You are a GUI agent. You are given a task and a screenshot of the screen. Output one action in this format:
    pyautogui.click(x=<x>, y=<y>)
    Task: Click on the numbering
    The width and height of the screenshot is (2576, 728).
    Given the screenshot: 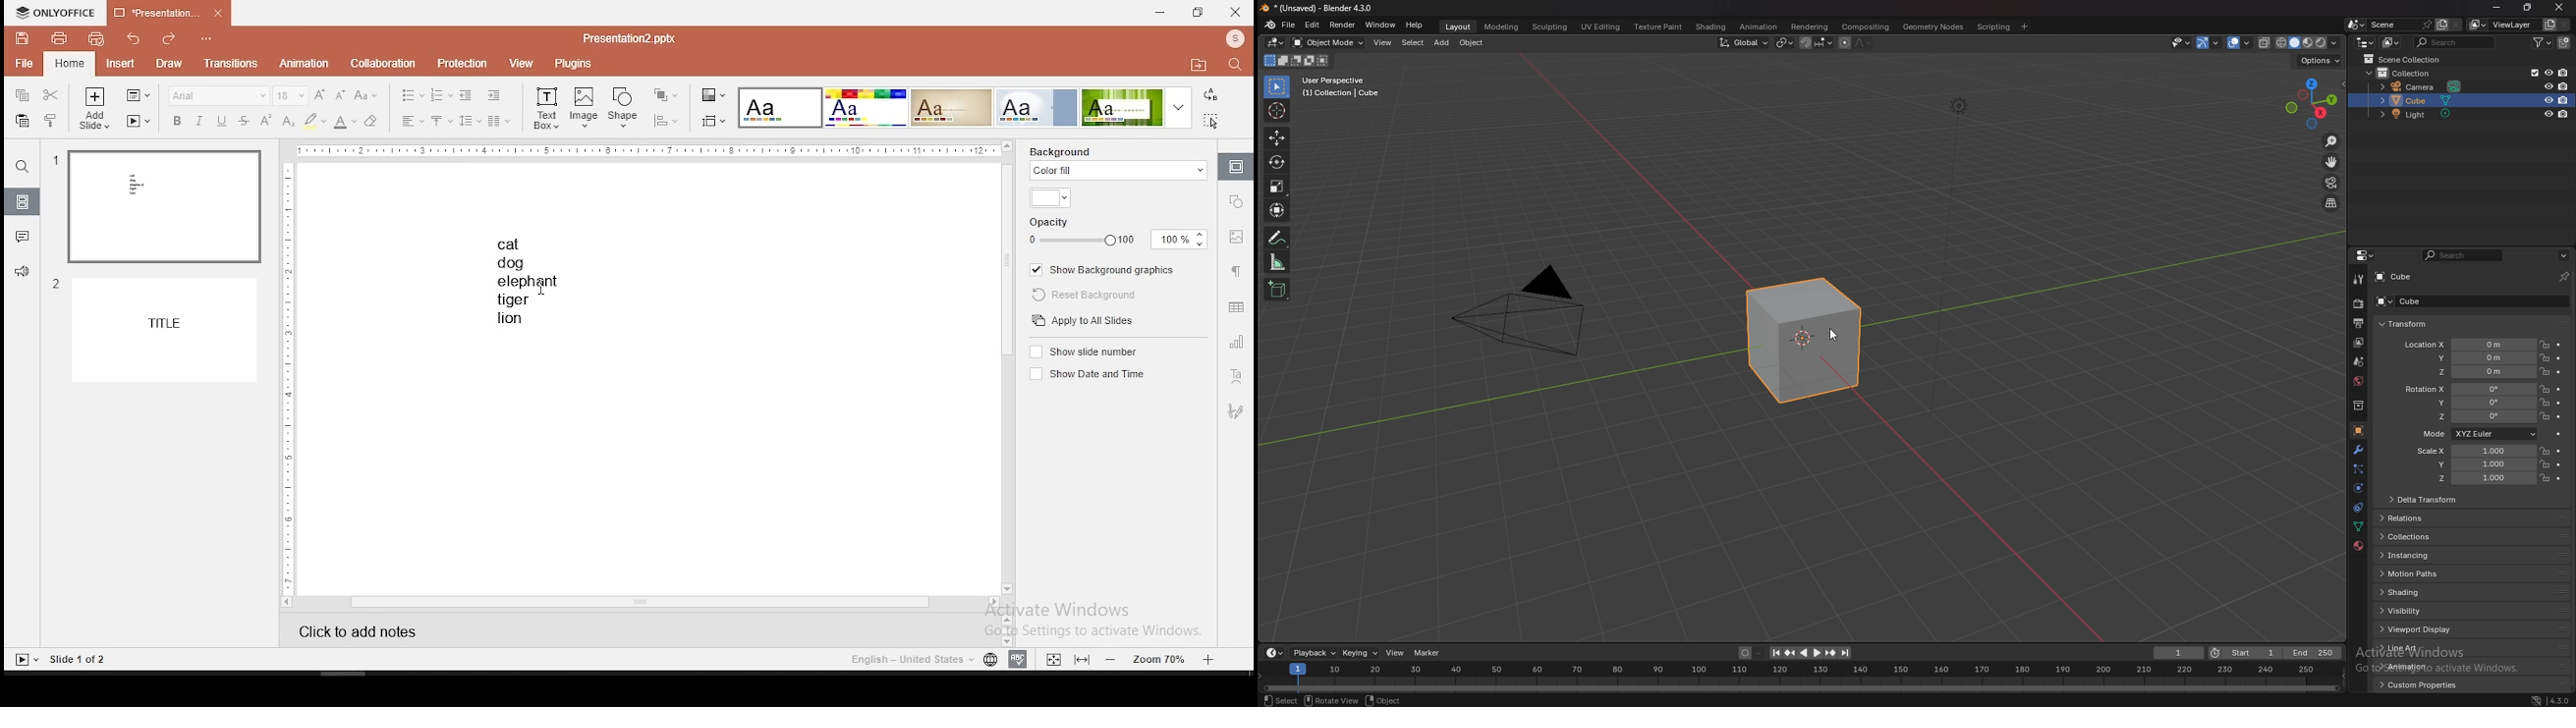 What is the action you would take?
    pyautogui.click(x=442, y=95)
    